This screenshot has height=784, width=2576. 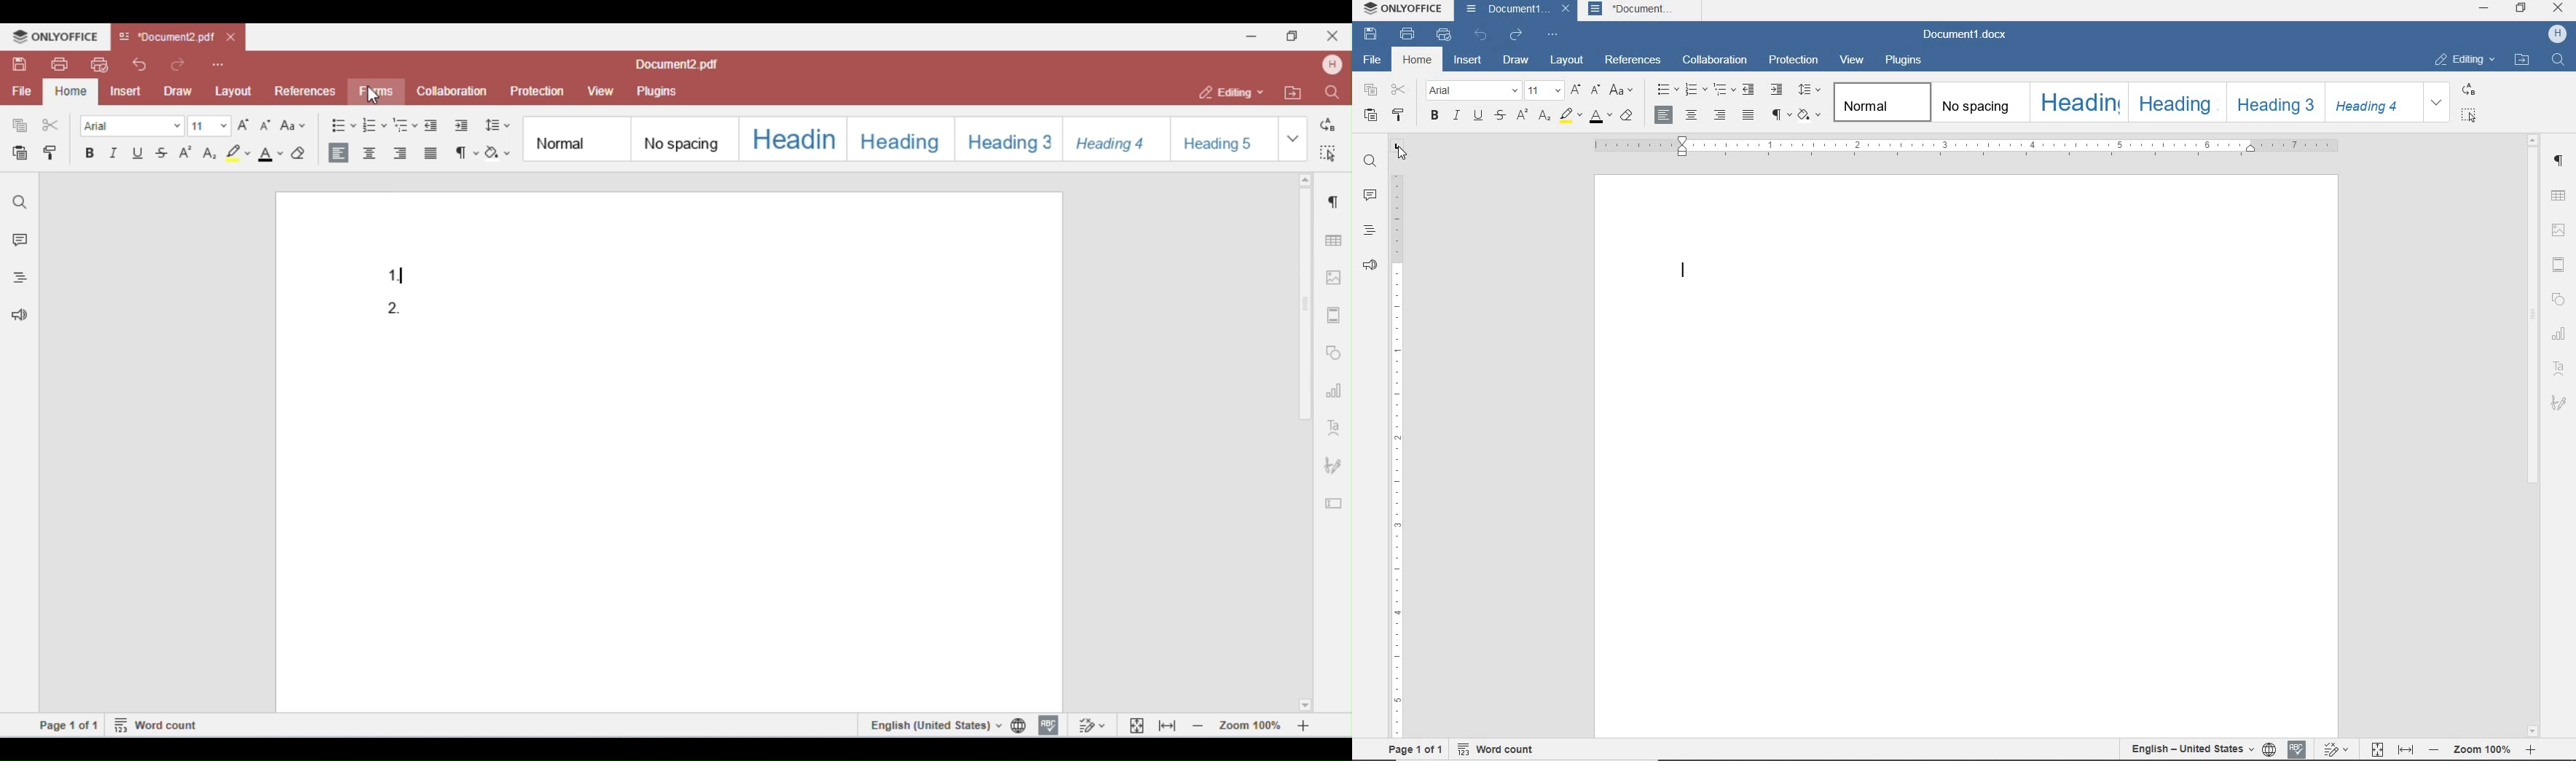 I want to click on LAYOUT, so click(x=1564, y=60).